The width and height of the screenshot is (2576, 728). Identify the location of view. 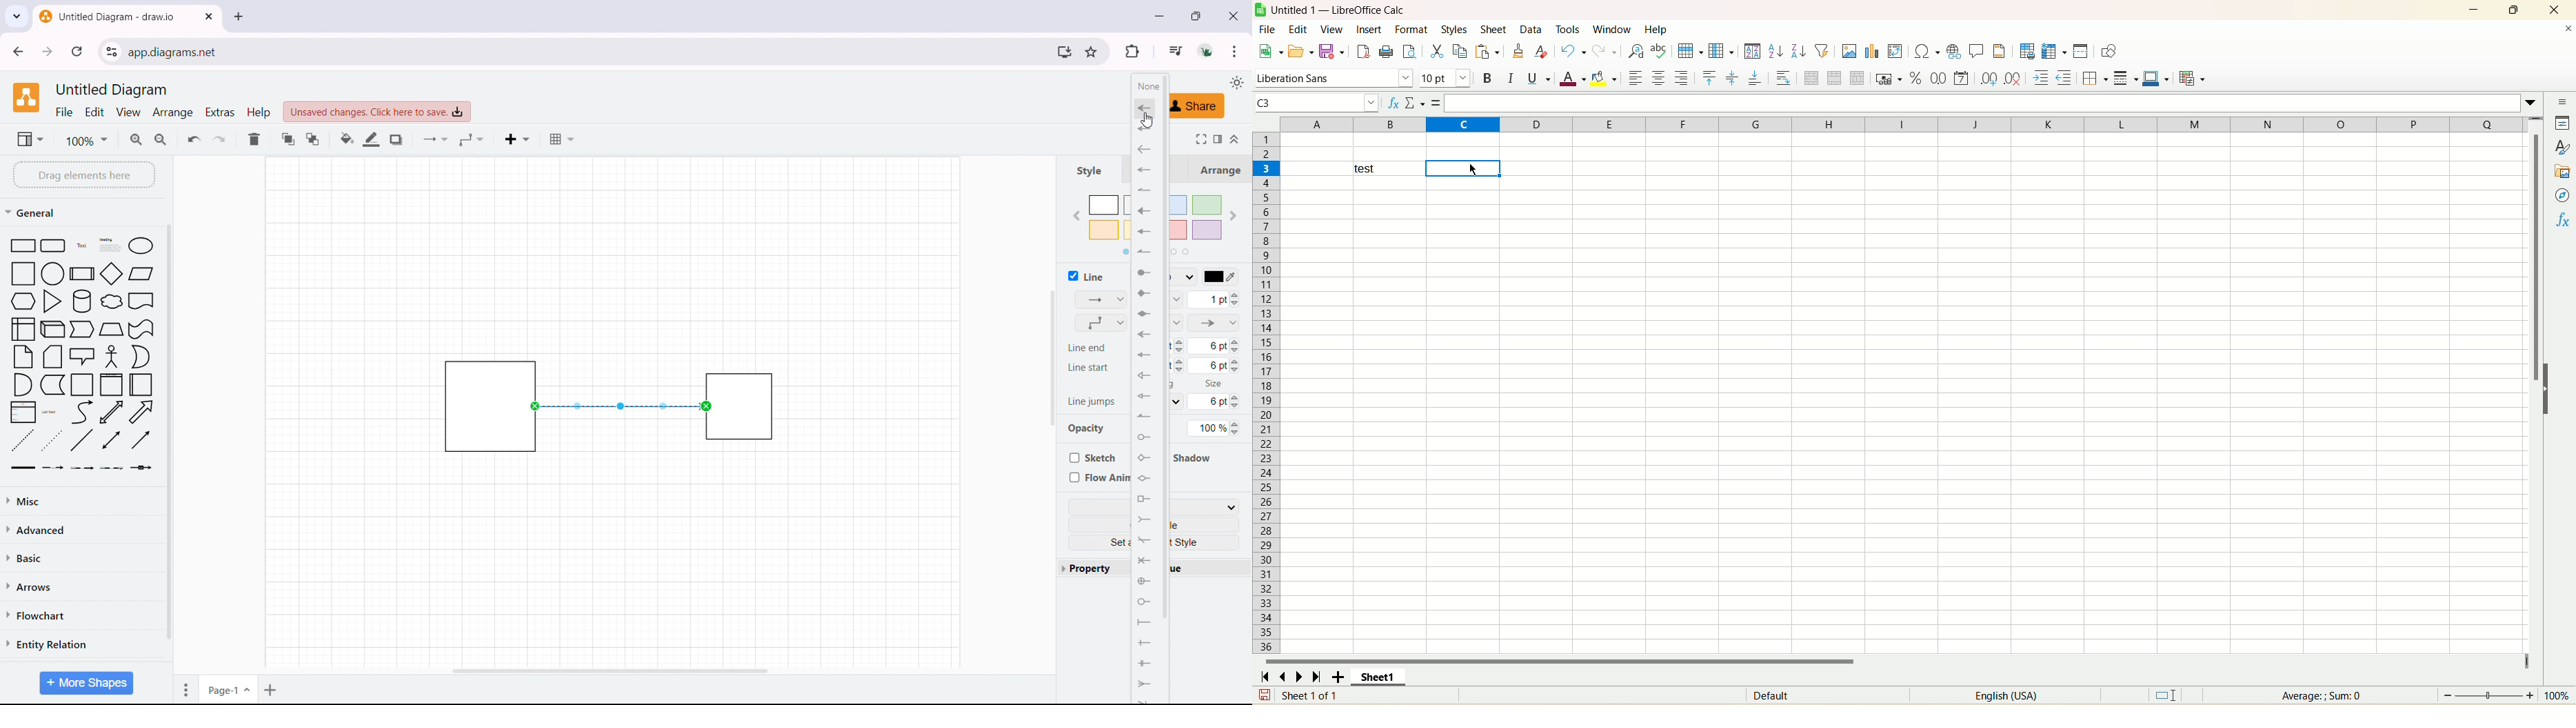
(1331, 30).